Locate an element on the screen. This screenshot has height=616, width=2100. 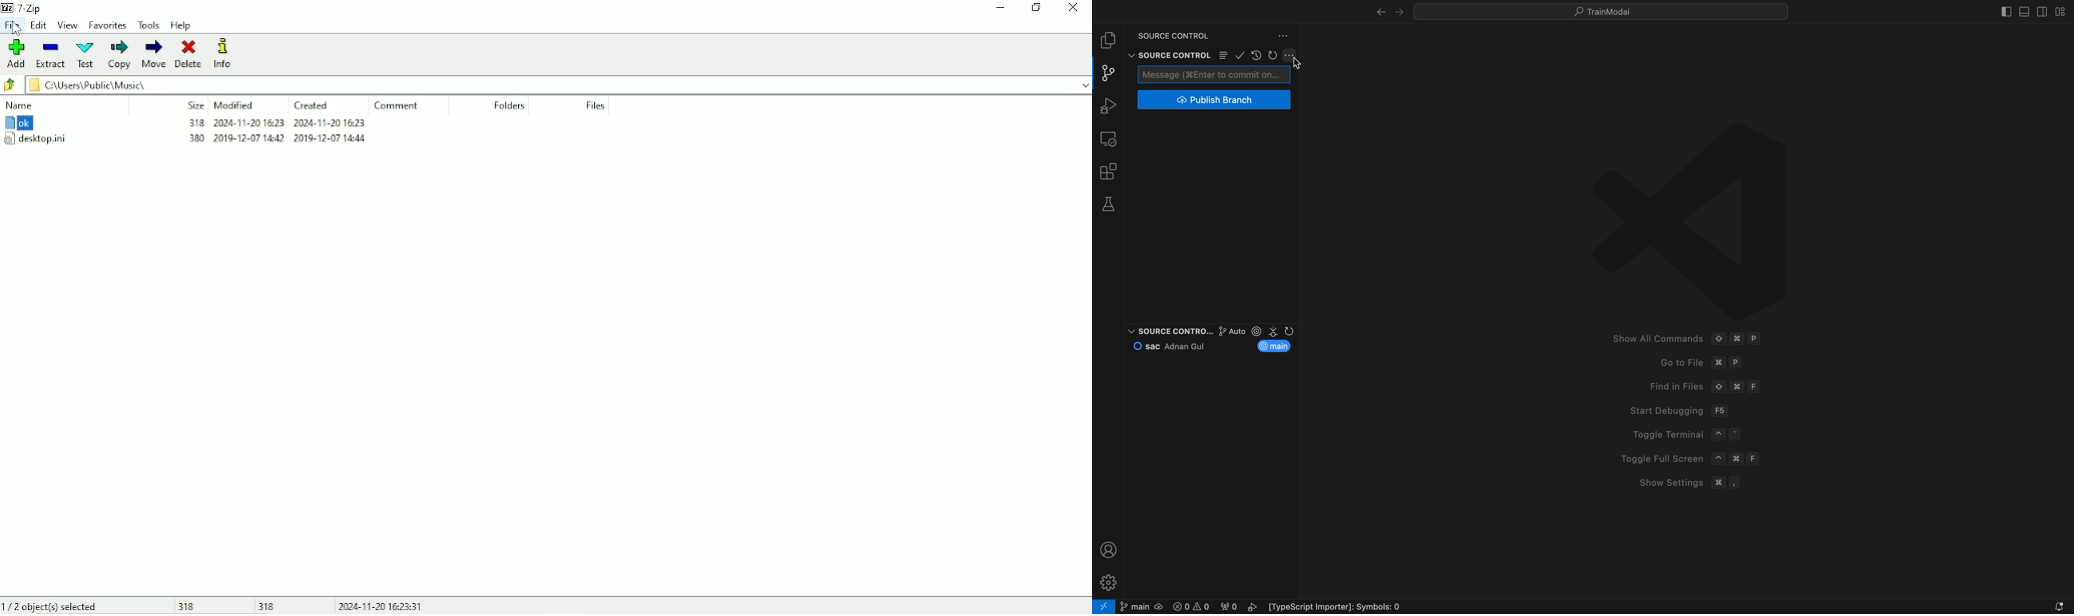
Add is located at coordinates (16, 53).